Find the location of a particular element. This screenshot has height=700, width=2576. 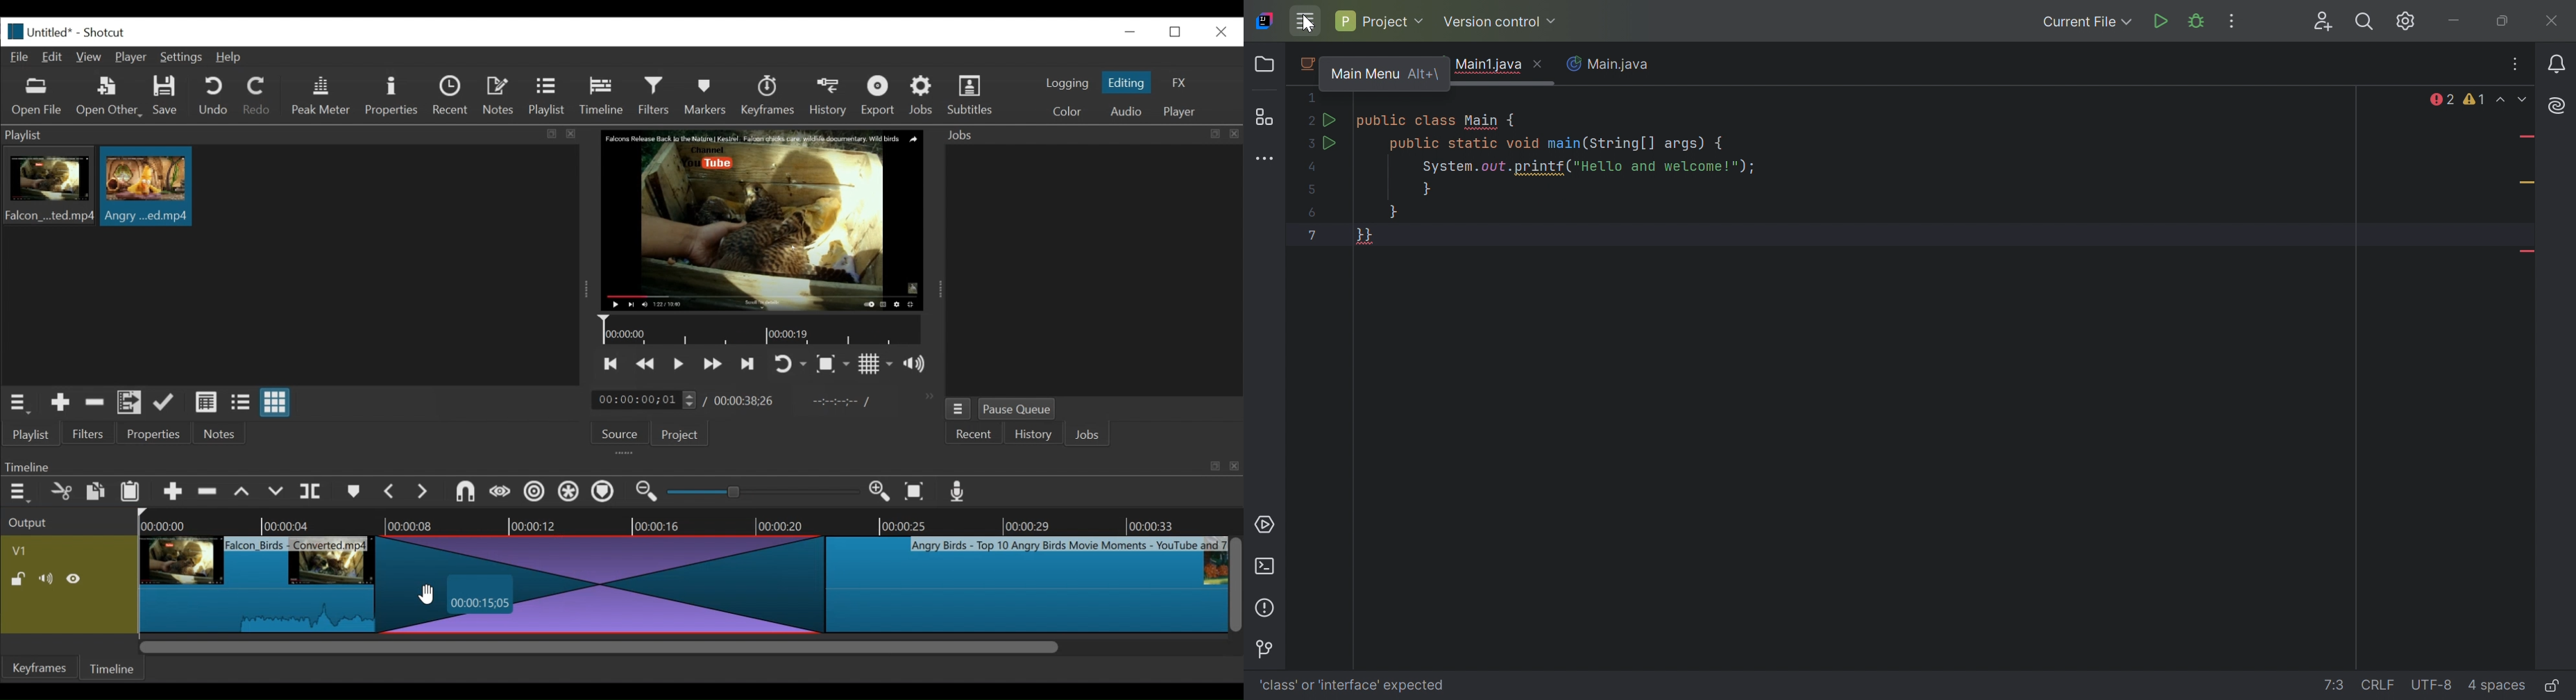

Remove cut is located at coordinates (95, 404).